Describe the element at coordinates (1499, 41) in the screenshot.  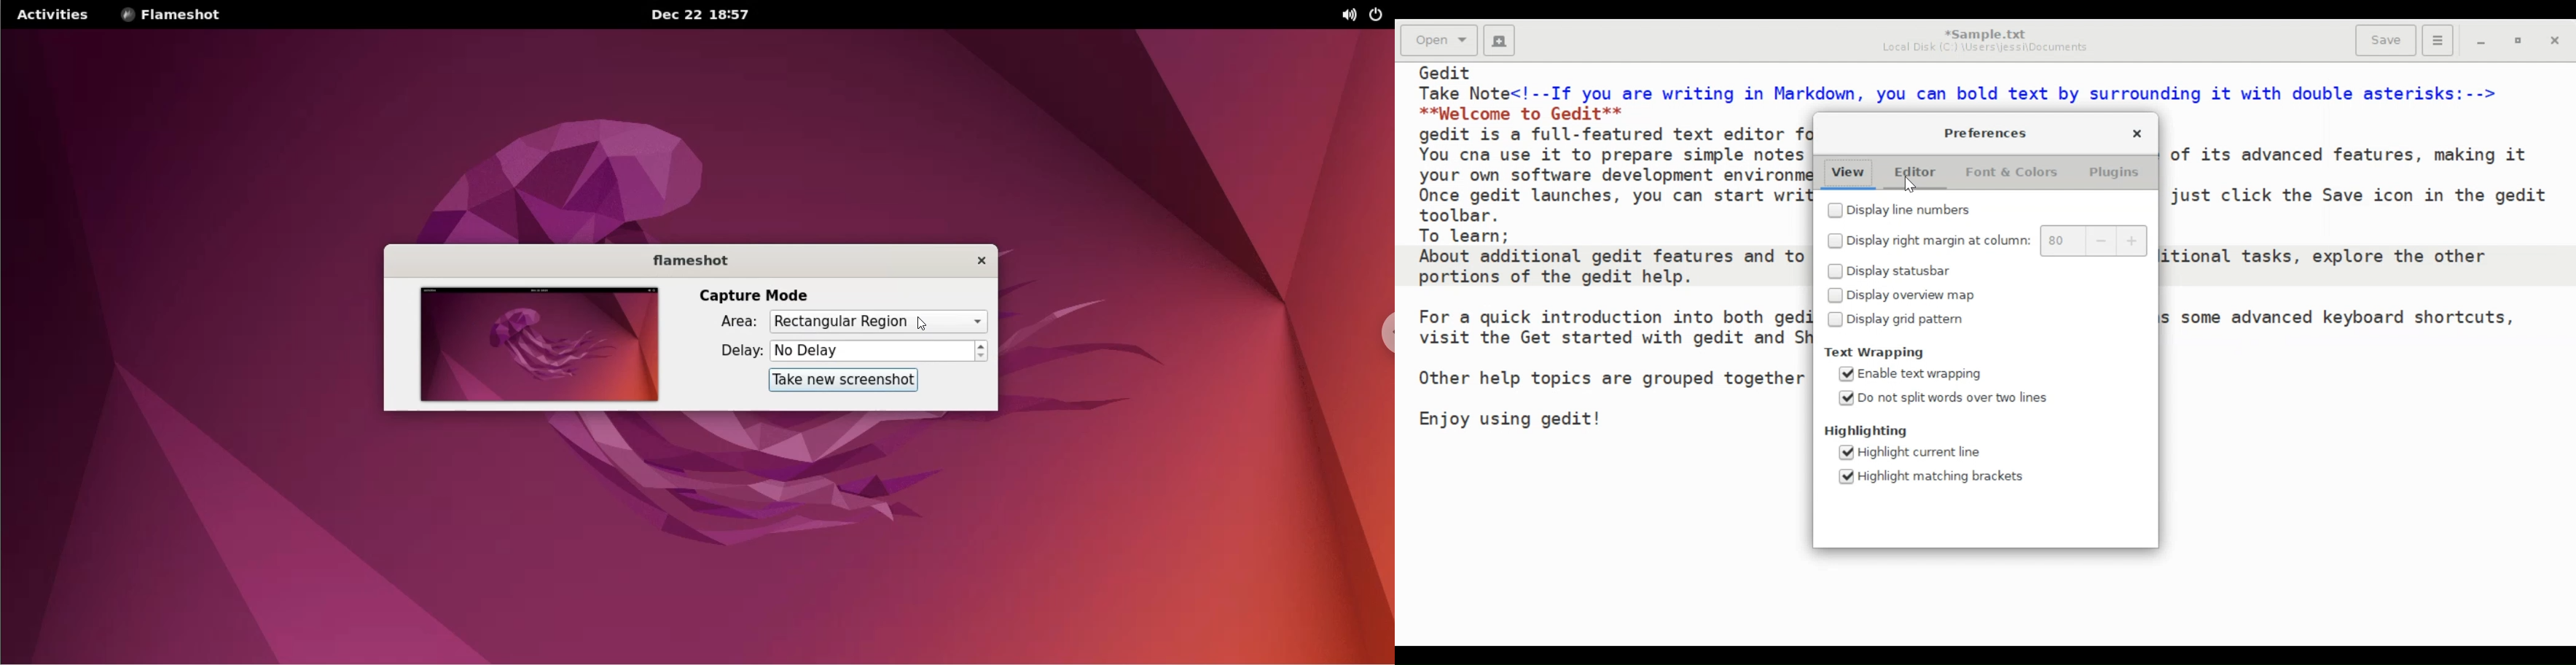
I see `Create a new document` at that location.